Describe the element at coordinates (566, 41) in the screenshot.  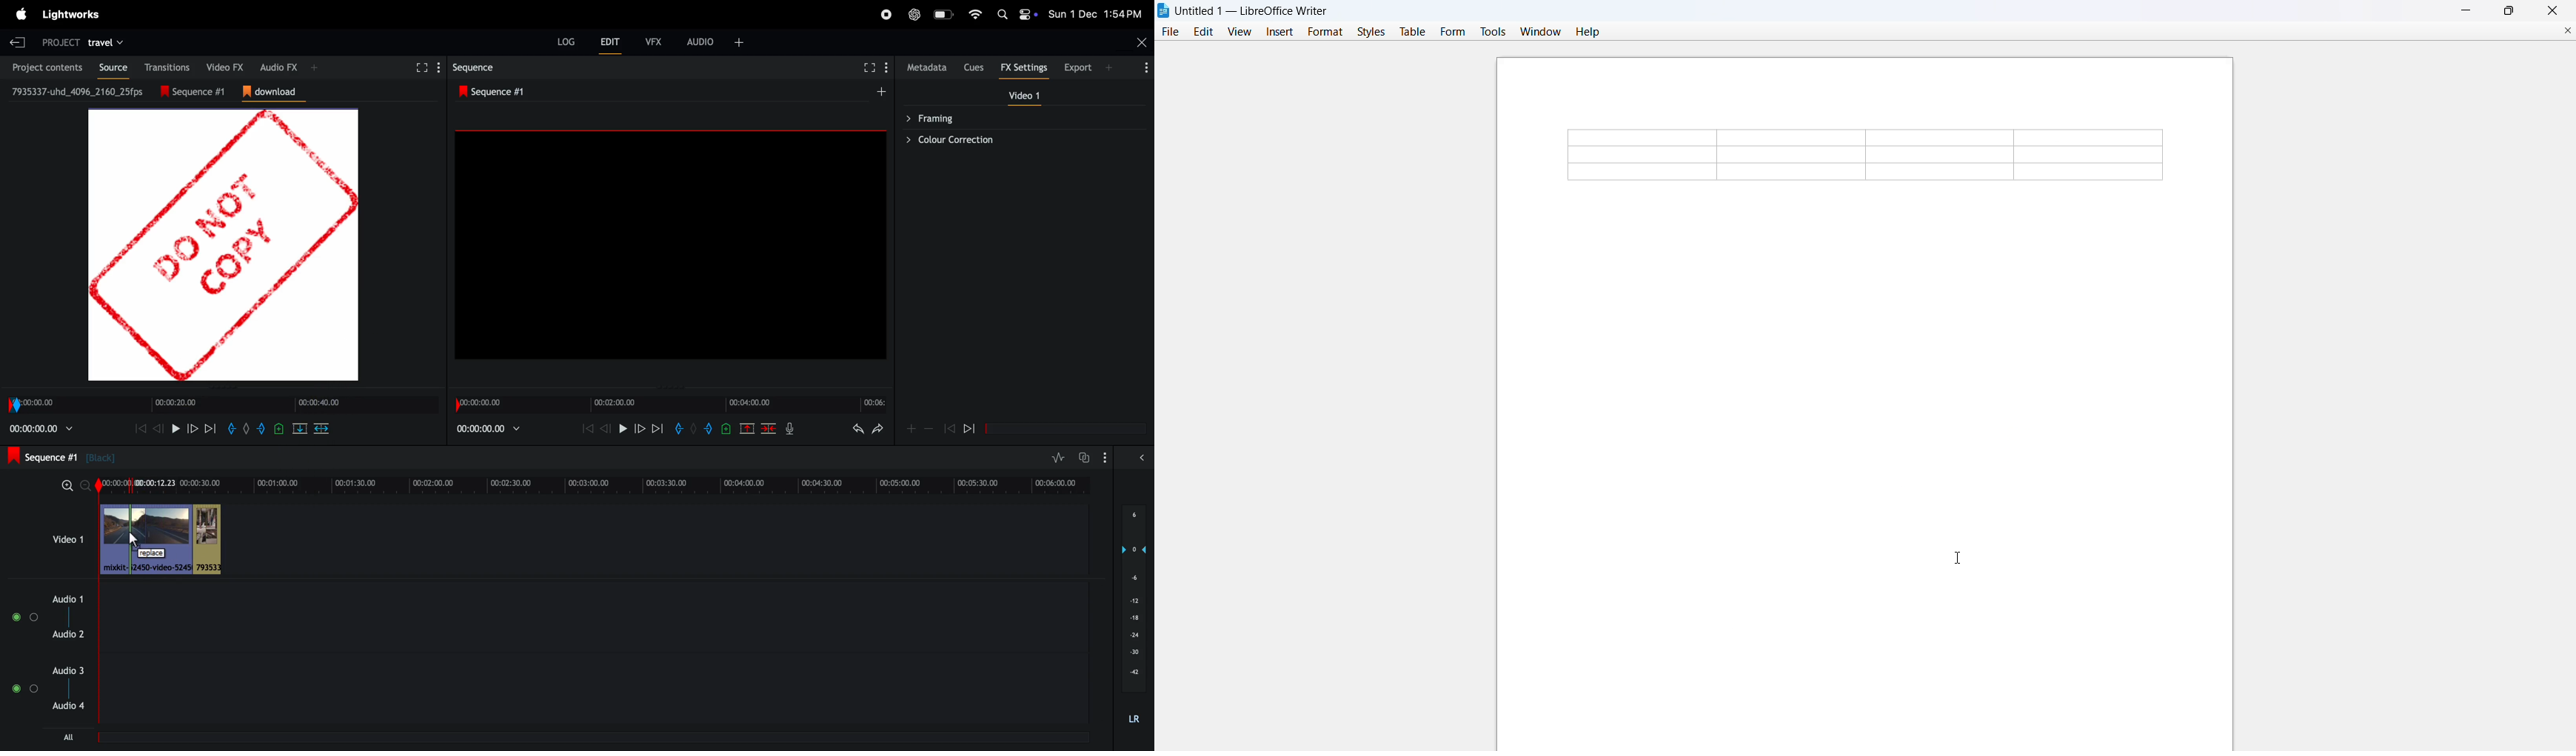
I see `log` at that location.